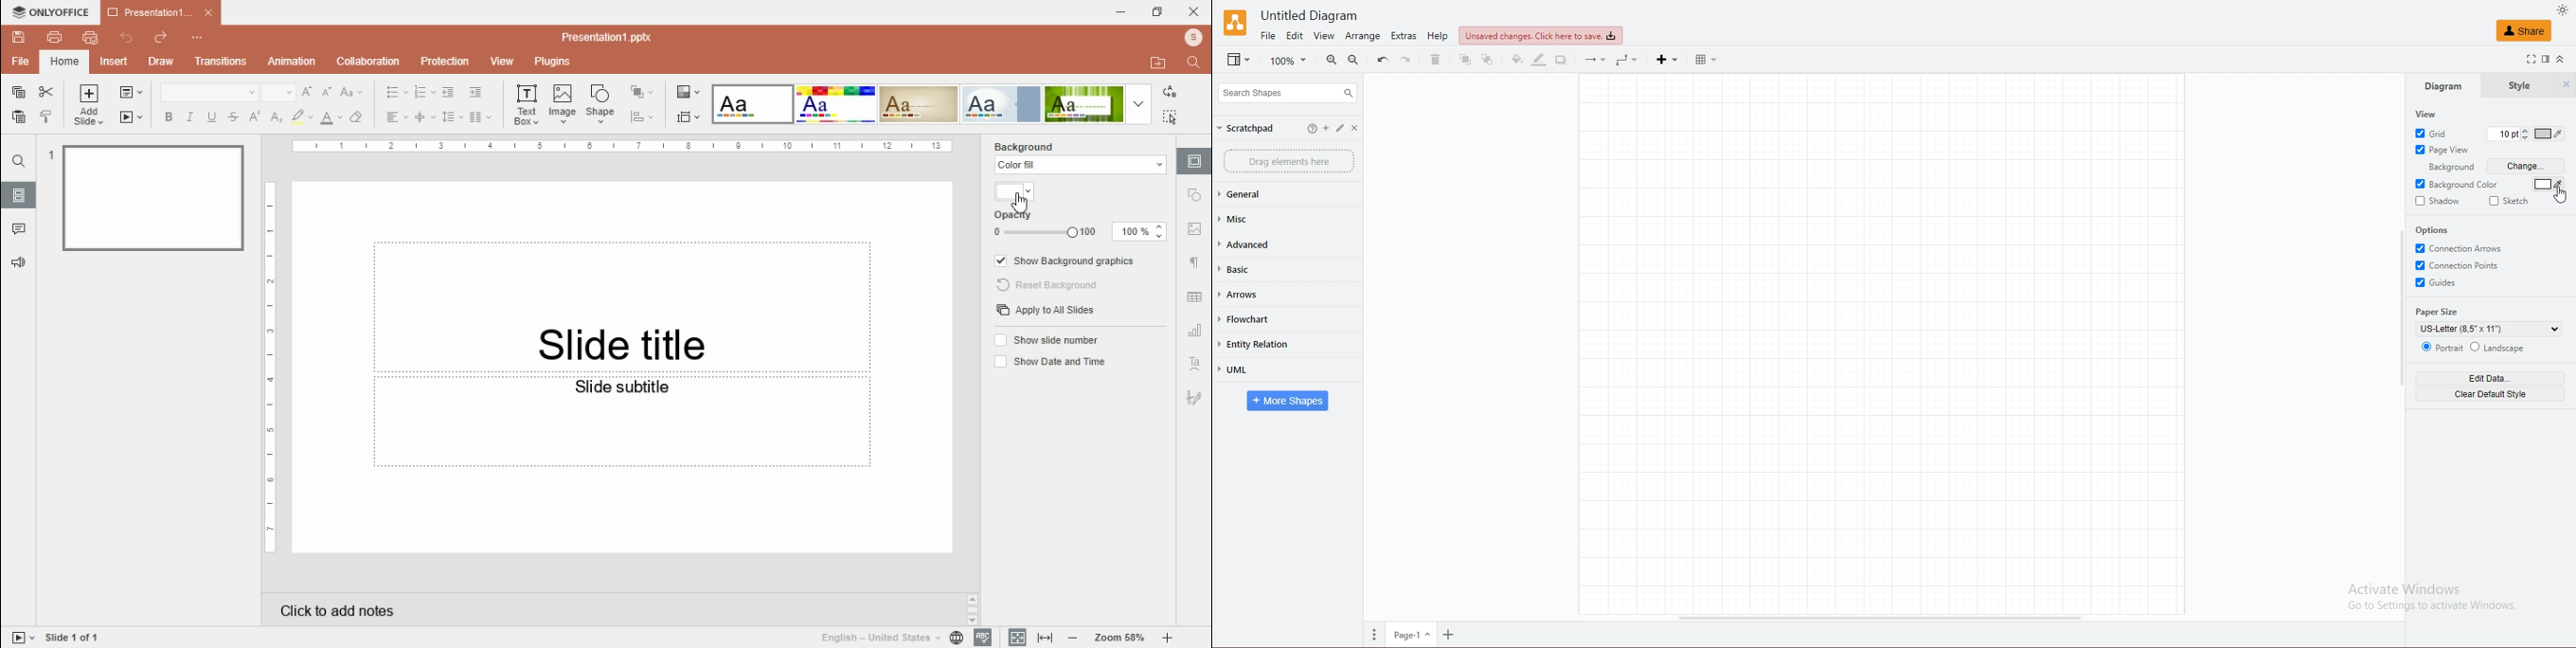  What do you see at coordinates (160, 15) in the screenshot?
I see `presentation 1` at bounding box center [160, 15].